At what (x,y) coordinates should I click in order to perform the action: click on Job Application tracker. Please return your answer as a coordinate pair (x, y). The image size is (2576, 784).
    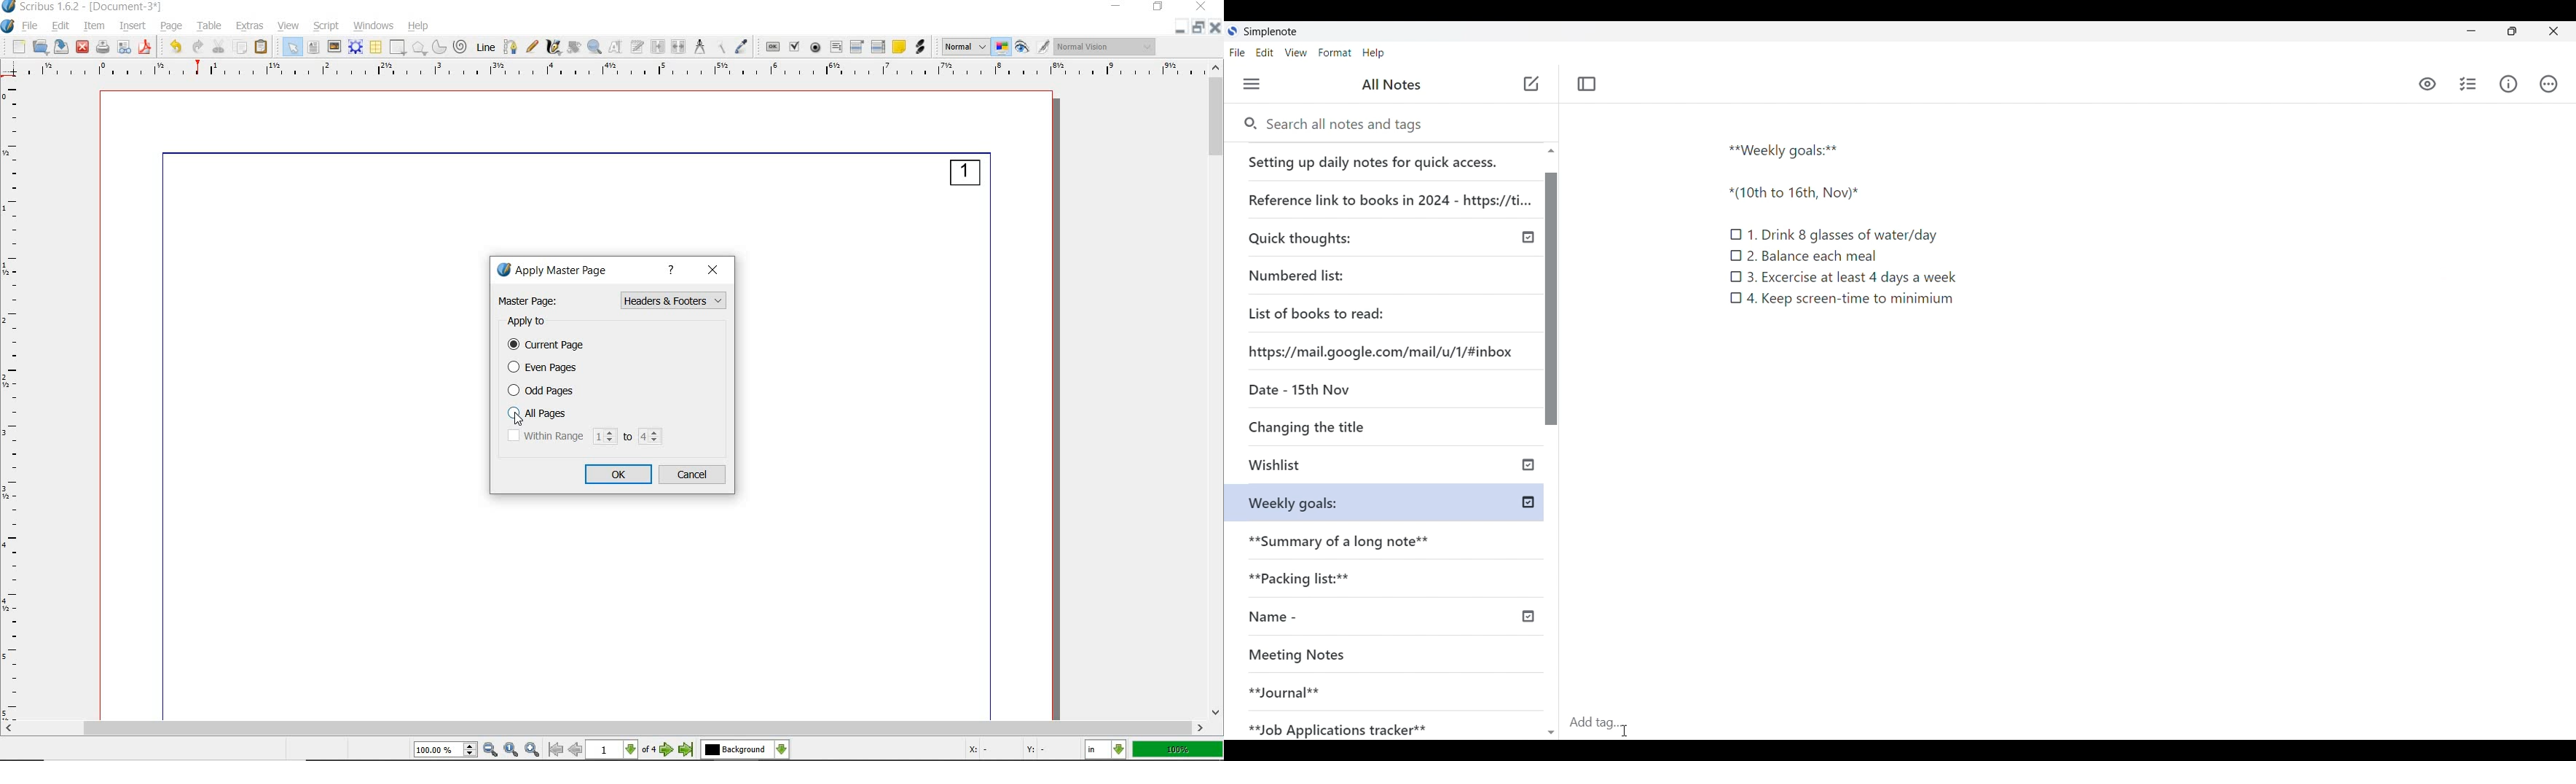
    Looking at the image, I should click on (1345, 726).